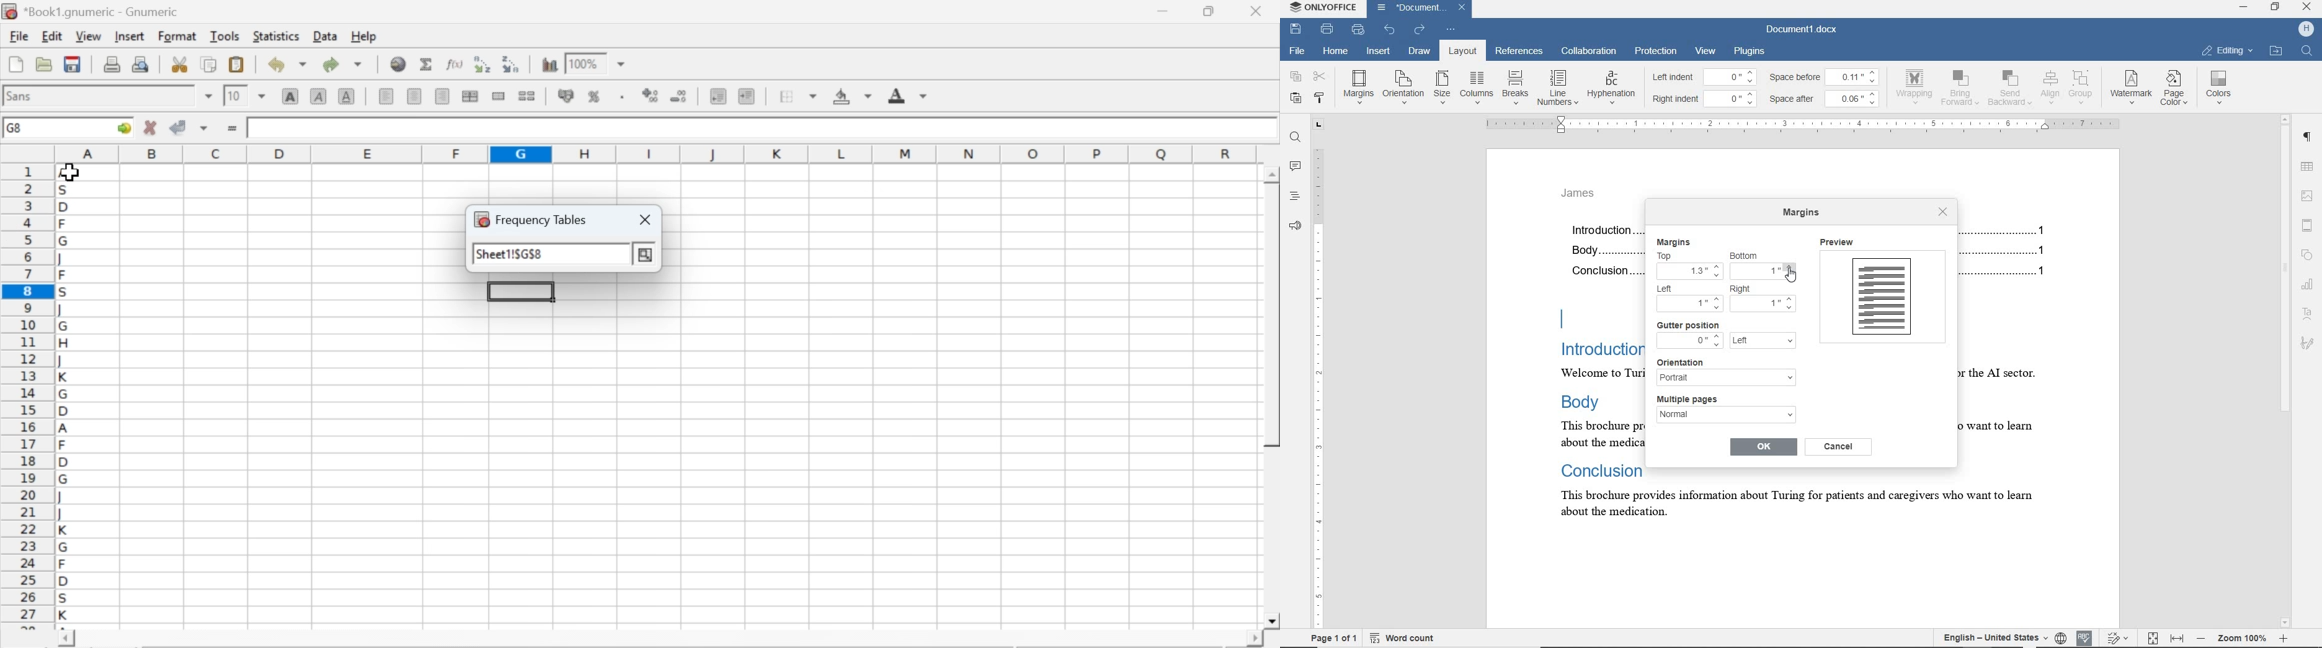 This screenshot has width=2324, height=672. Describe the element at coordinates (203, 127) in the screenshot. I see `accept changes across selection` at that location.